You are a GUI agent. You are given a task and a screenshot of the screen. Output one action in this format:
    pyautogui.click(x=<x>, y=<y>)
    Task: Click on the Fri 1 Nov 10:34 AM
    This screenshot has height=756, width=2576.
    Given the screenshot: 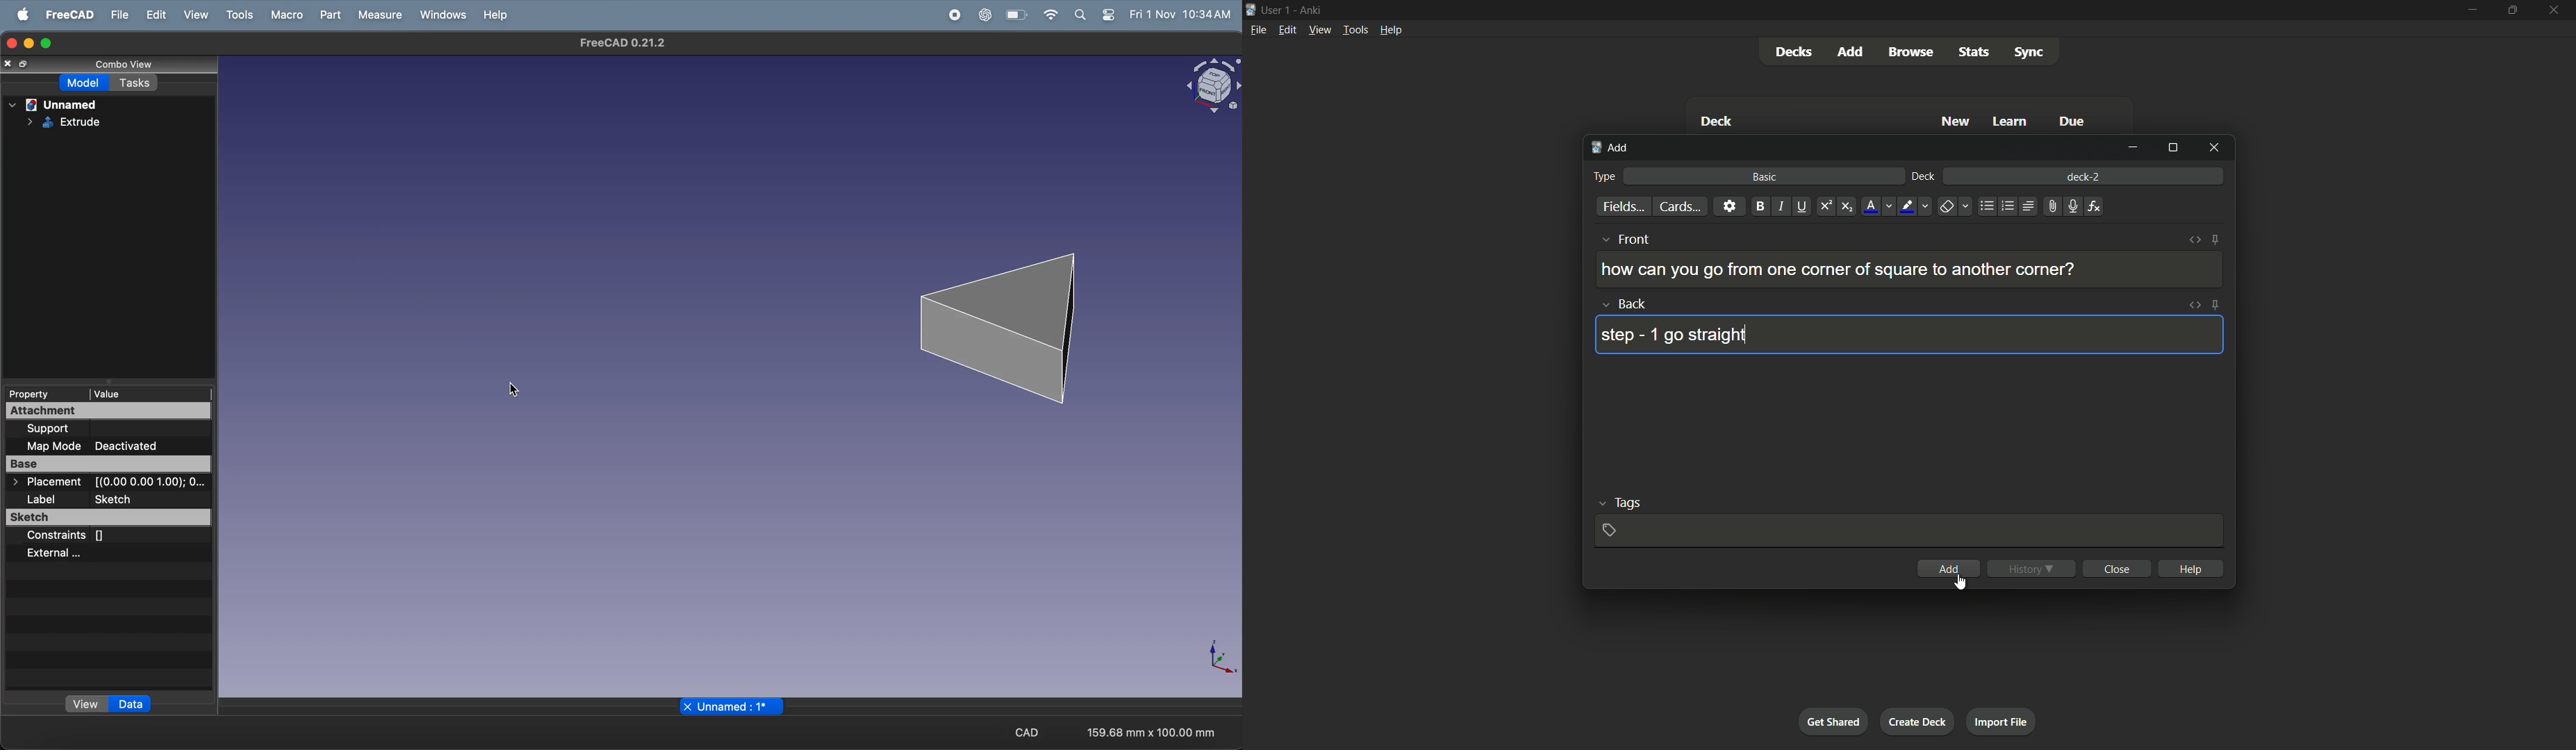 What is the action you would take?
    pyautogui.click(x=1180, y=15)
    